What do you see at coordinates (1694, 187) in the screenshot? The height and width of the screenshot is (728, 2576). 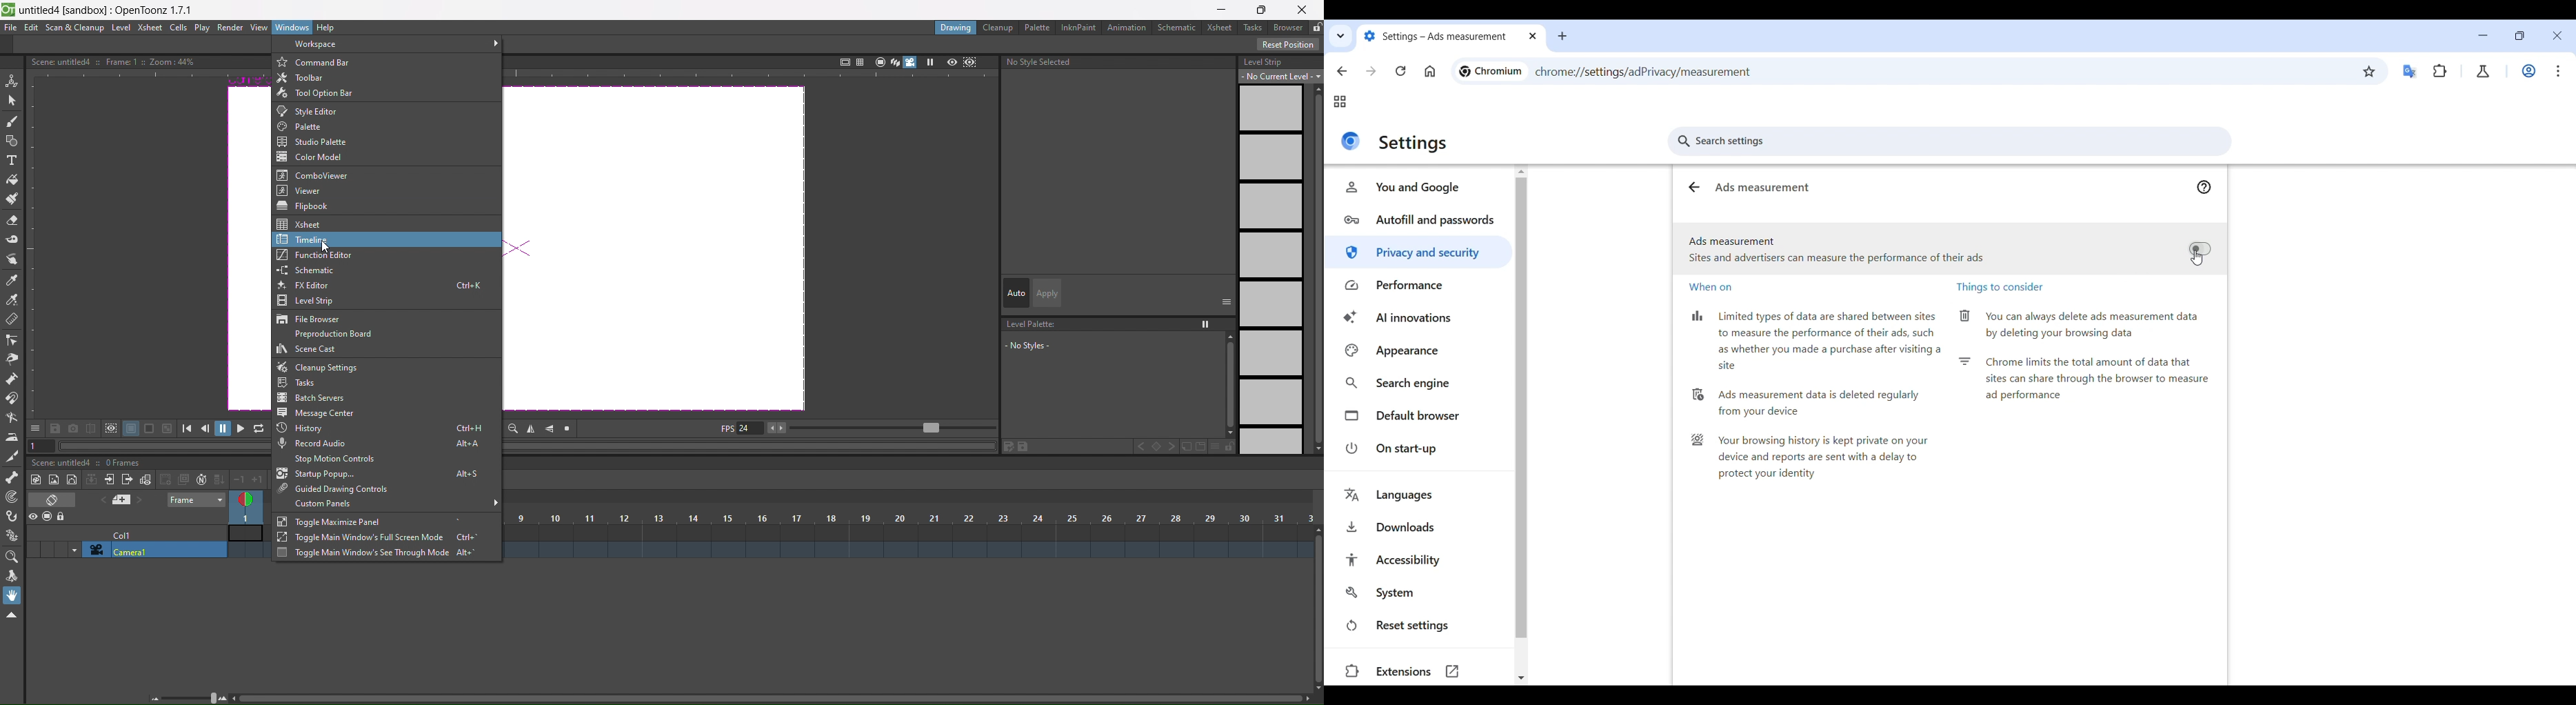 I see `Go back to ads privacy` at bounding box center [1694, 187].